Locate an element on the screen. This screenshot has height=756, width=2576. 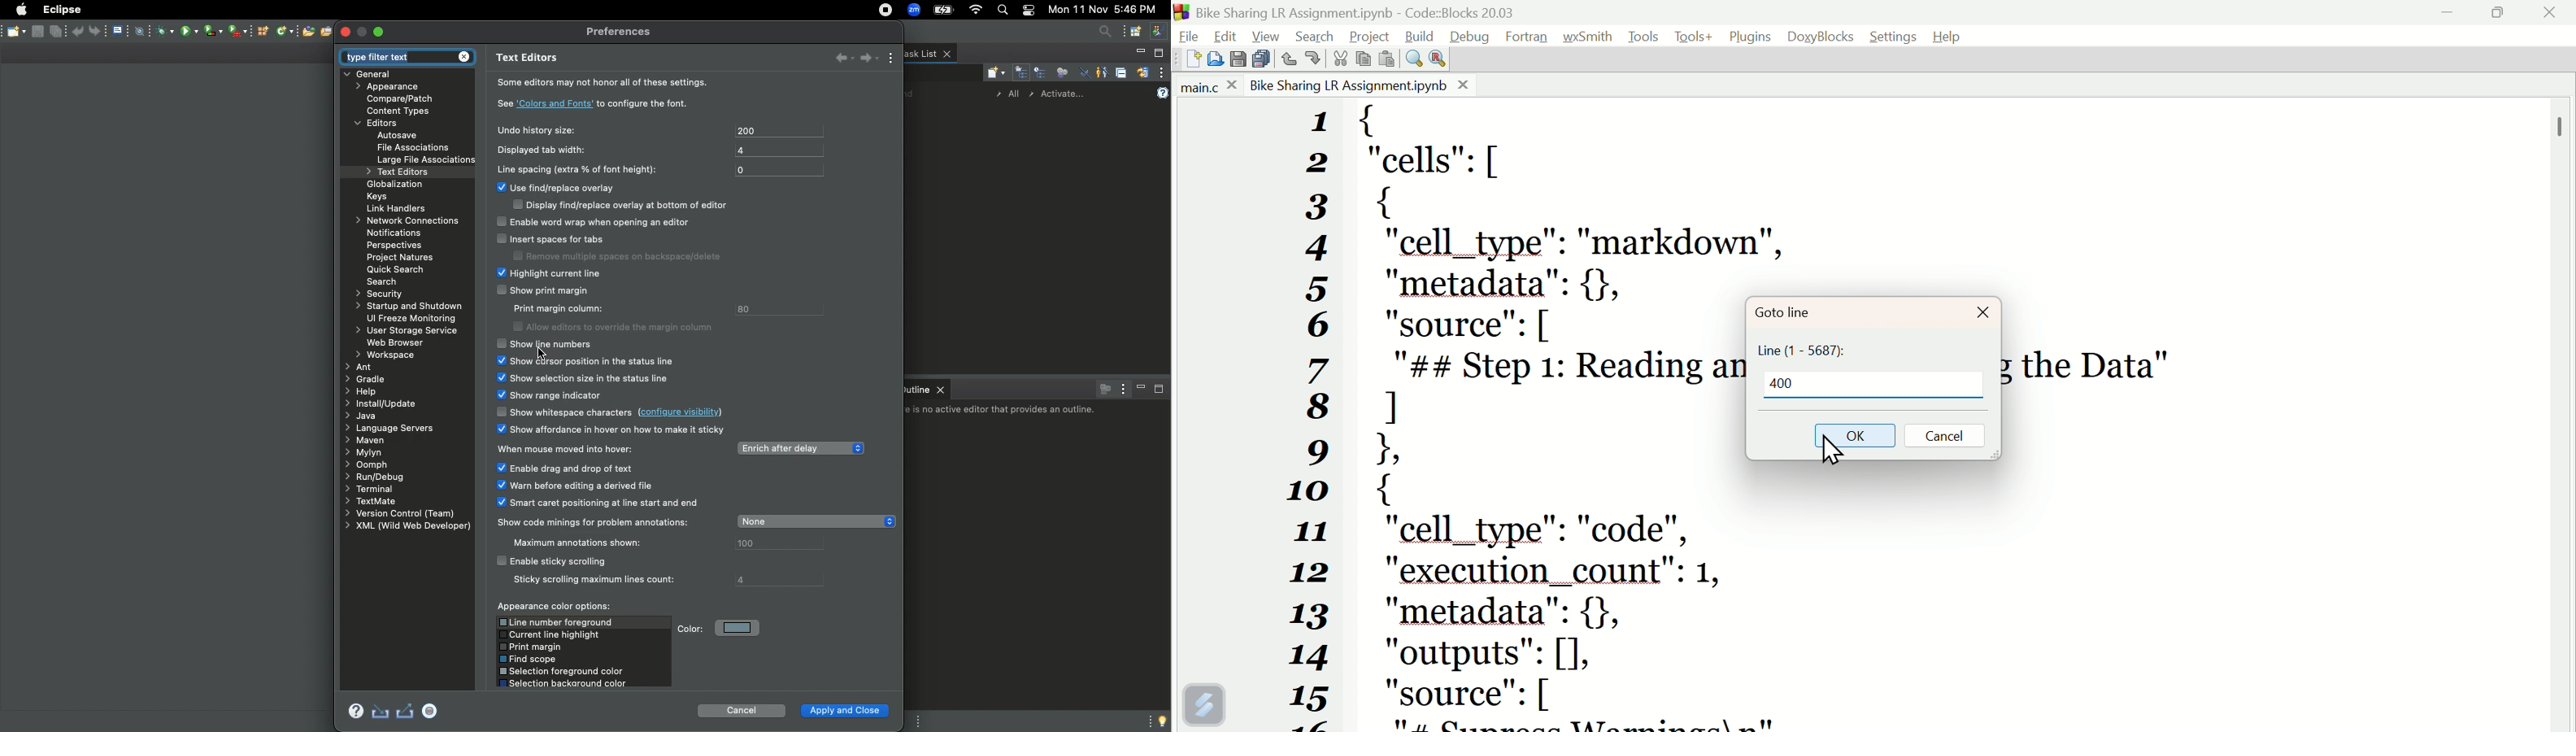
Build is located at coordinates (1422, 35).